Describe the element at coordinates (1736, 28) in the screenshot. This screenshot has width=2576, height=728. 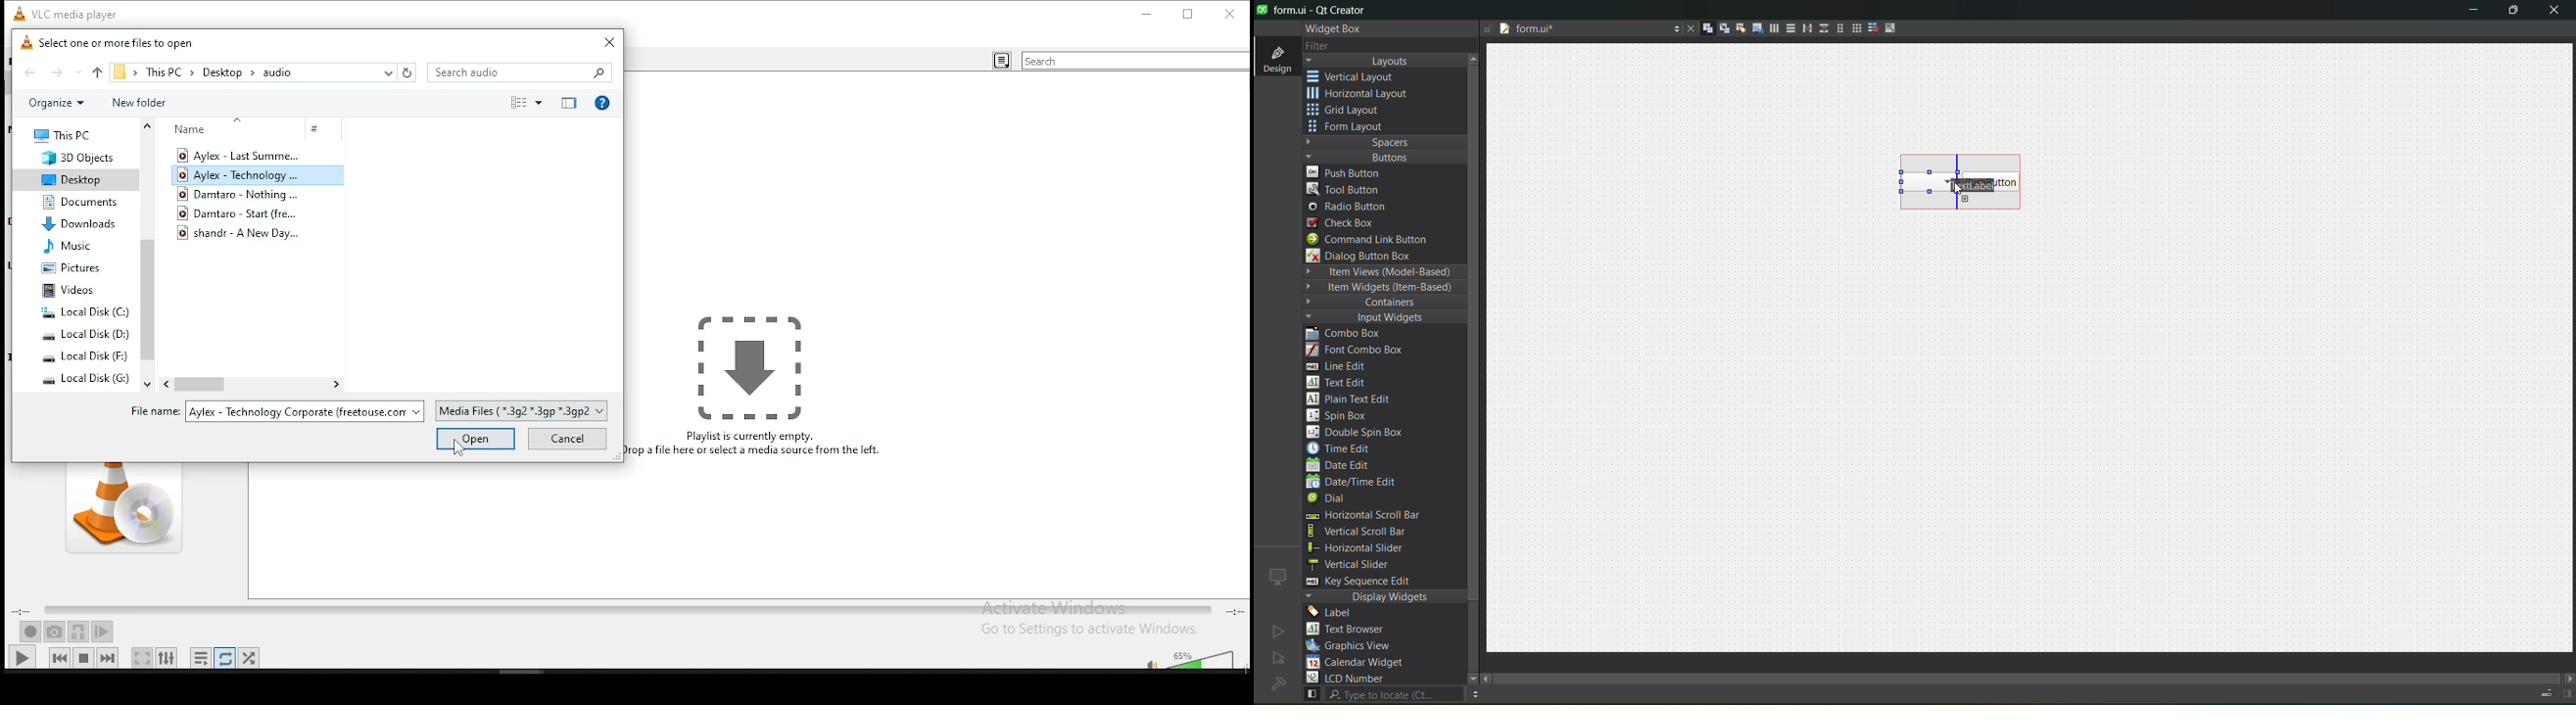
I see `edit buddies` at that location.